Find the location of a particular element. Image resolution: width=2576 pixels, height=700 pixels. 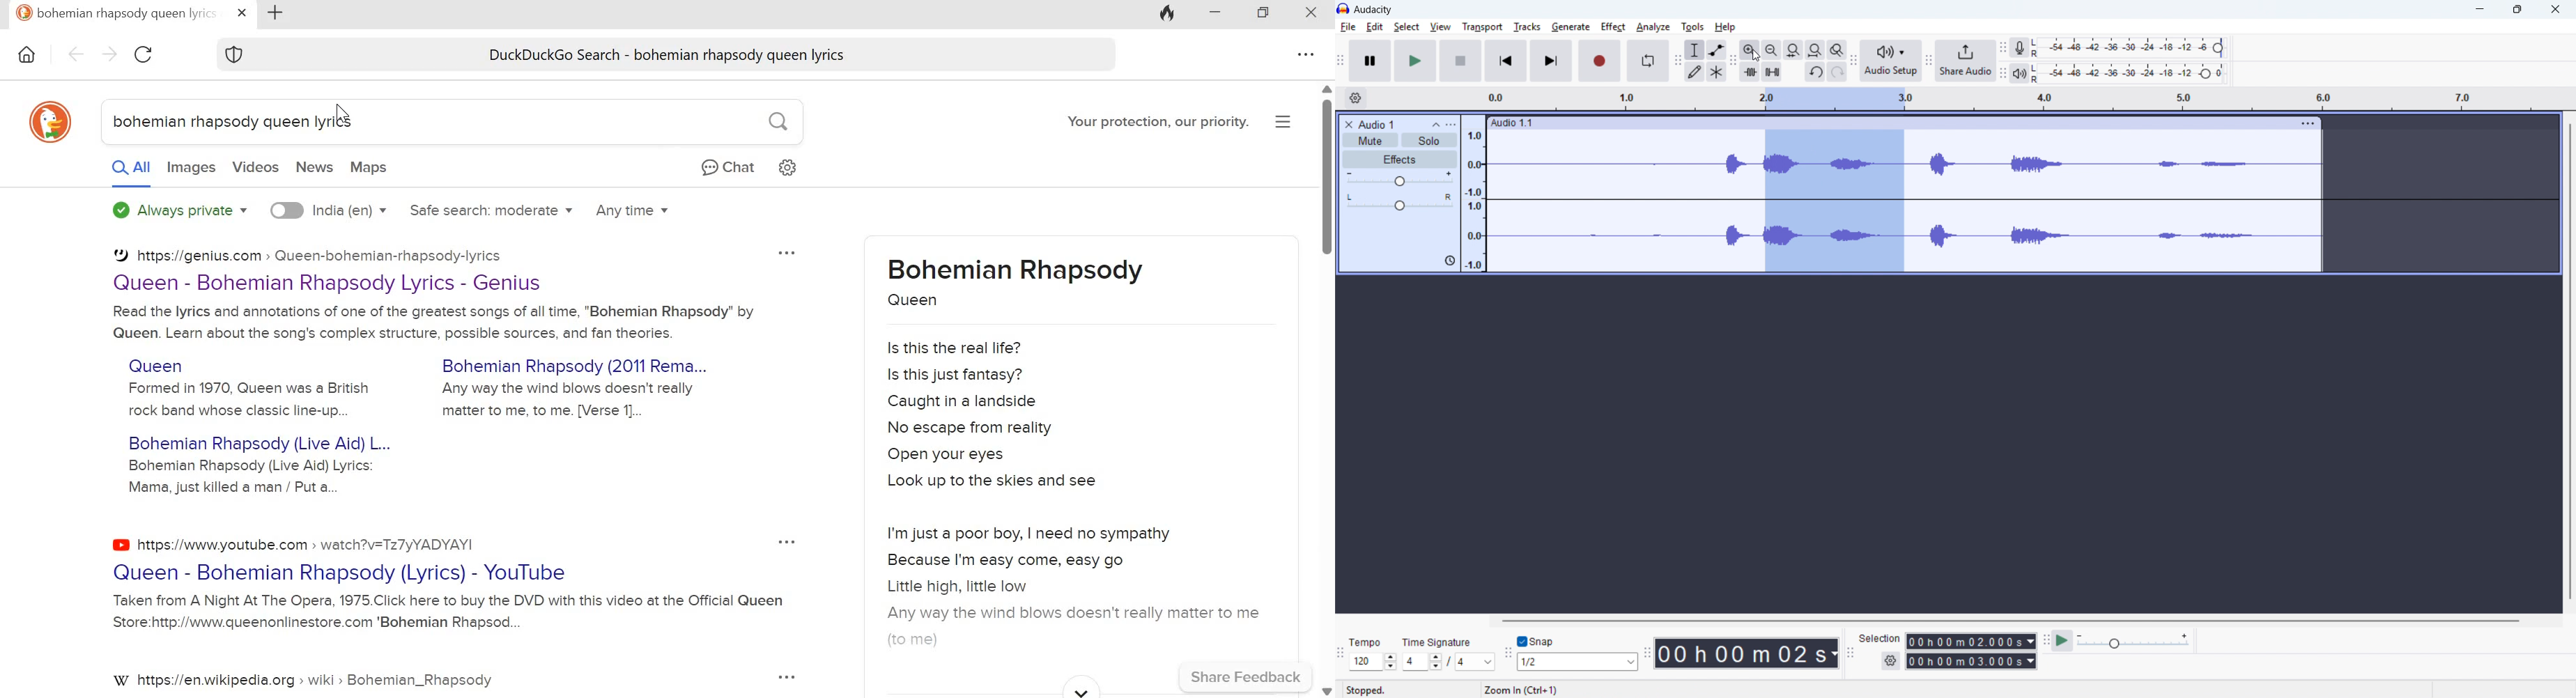

Fit project to width is located at coordinates (1815, 50).